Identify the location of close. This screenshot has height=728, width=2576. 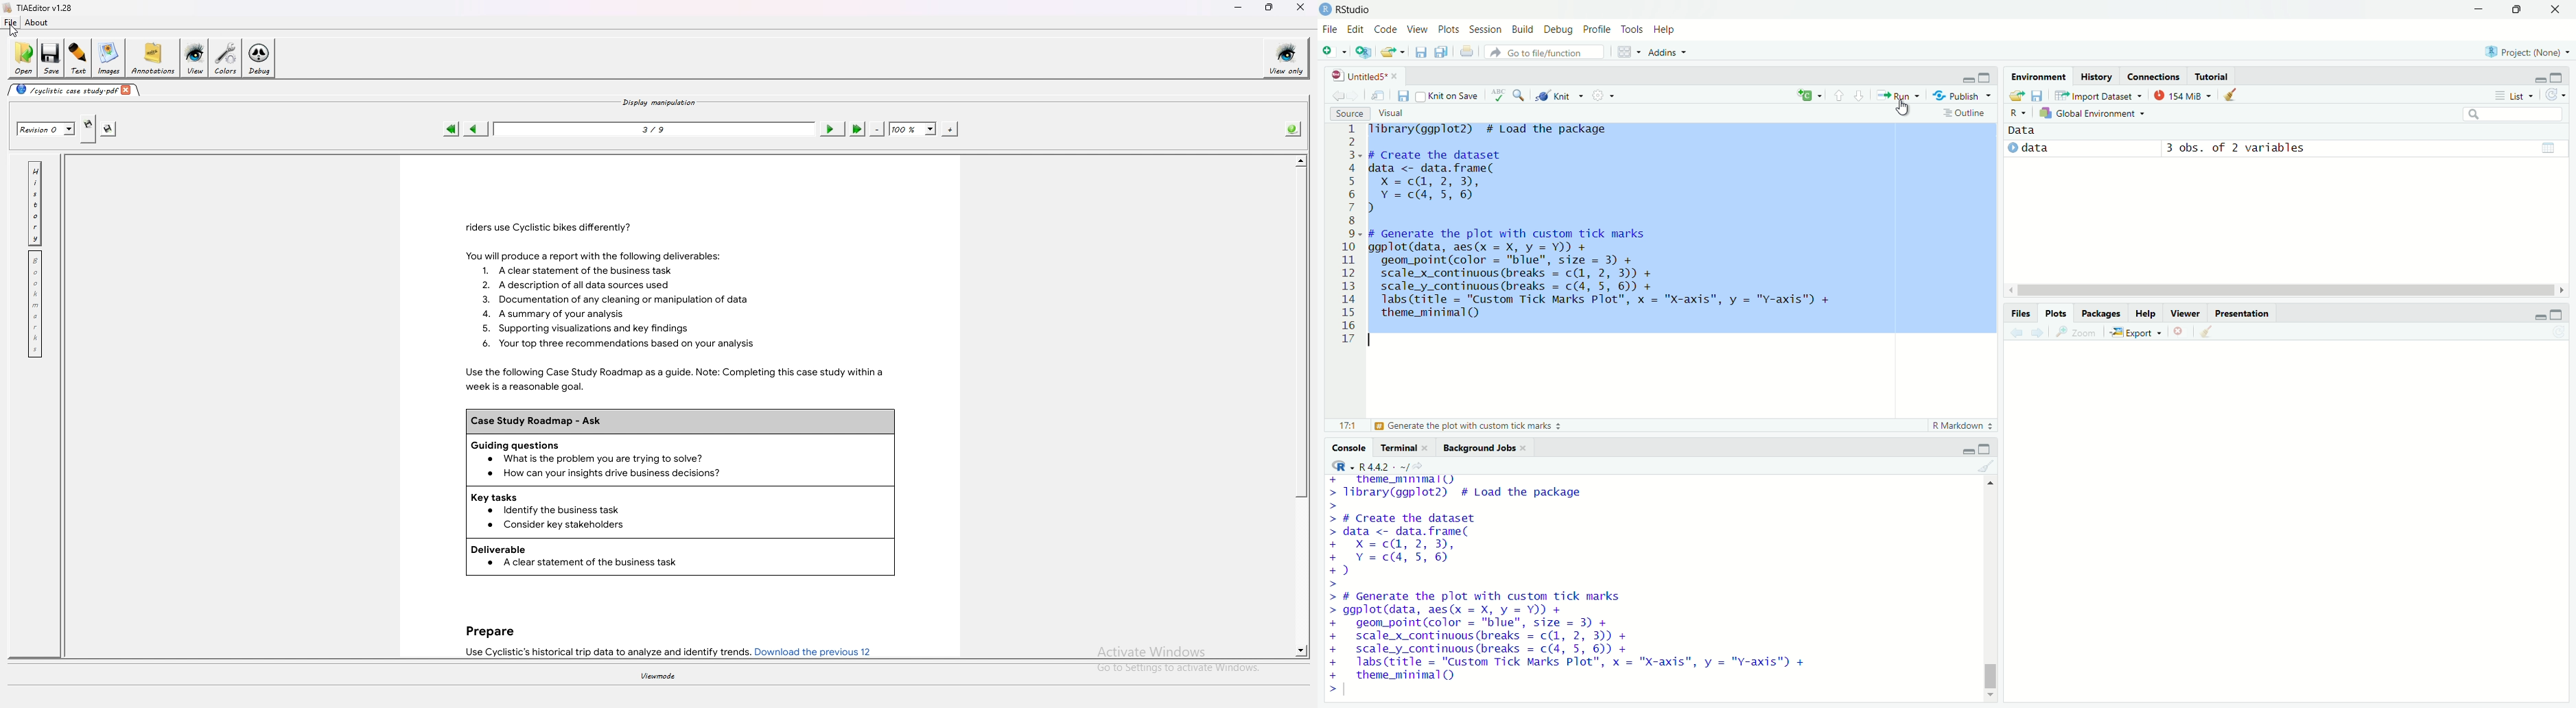
(1527, 448).